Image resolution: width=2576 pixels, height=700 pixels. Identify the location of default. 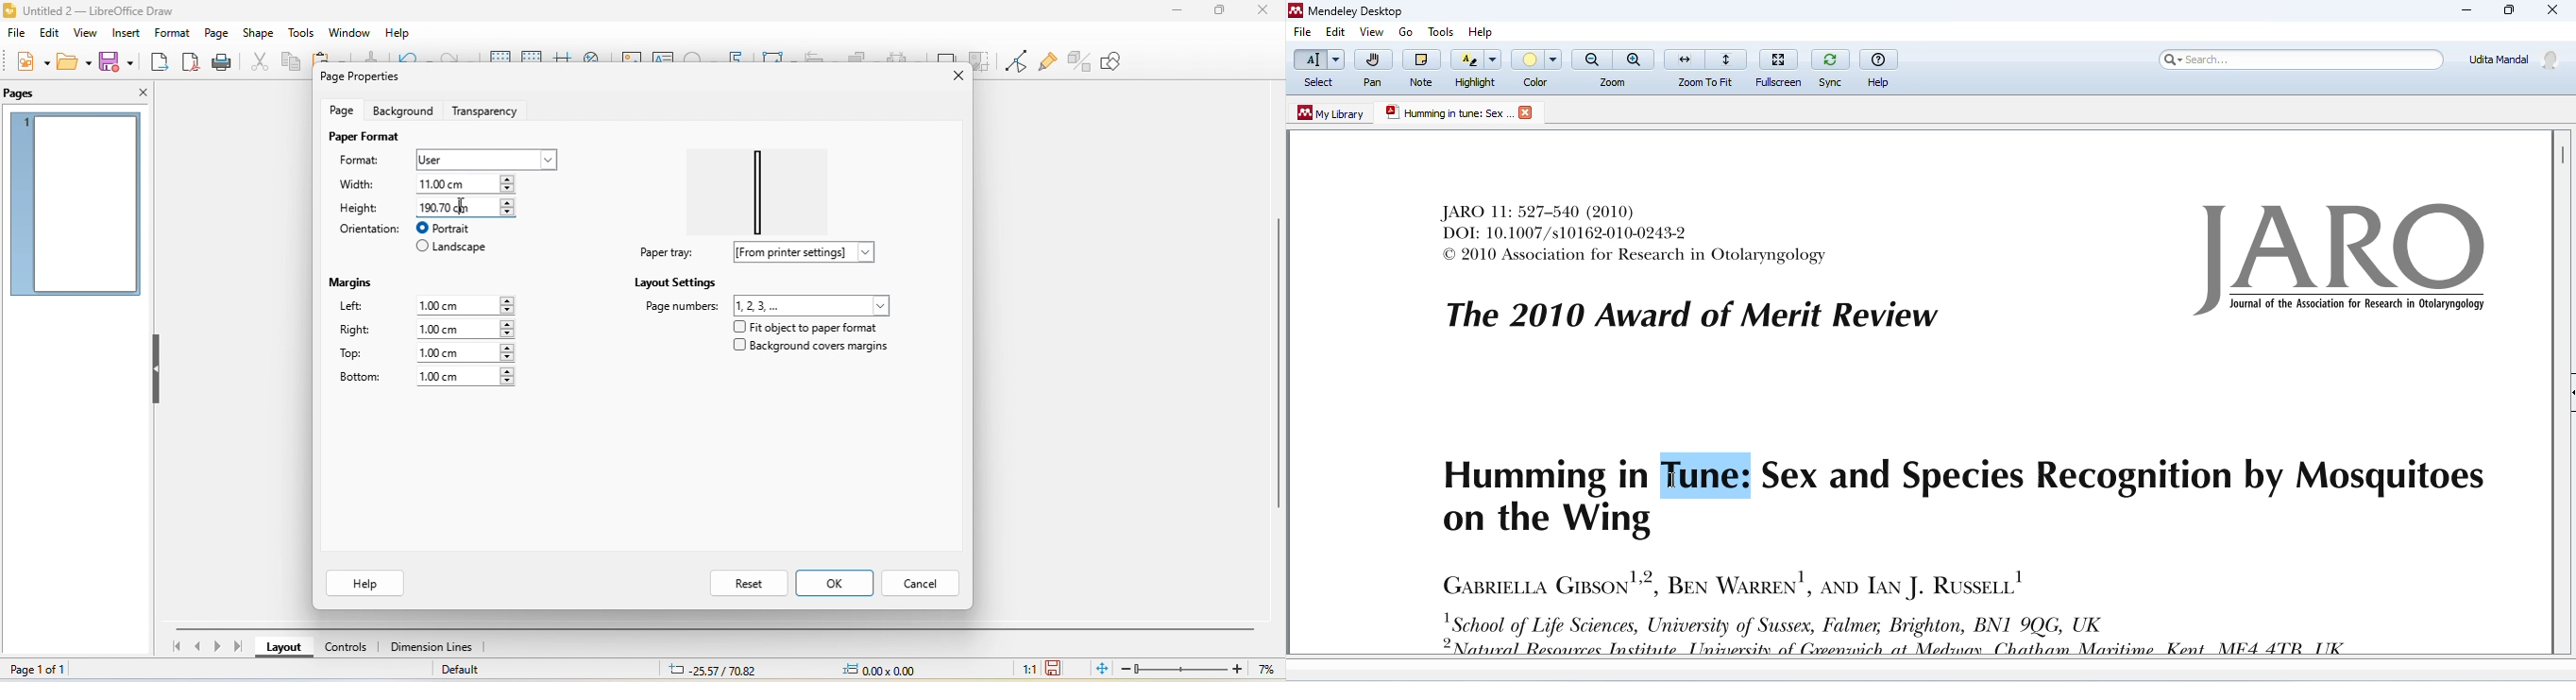
(472, 672).